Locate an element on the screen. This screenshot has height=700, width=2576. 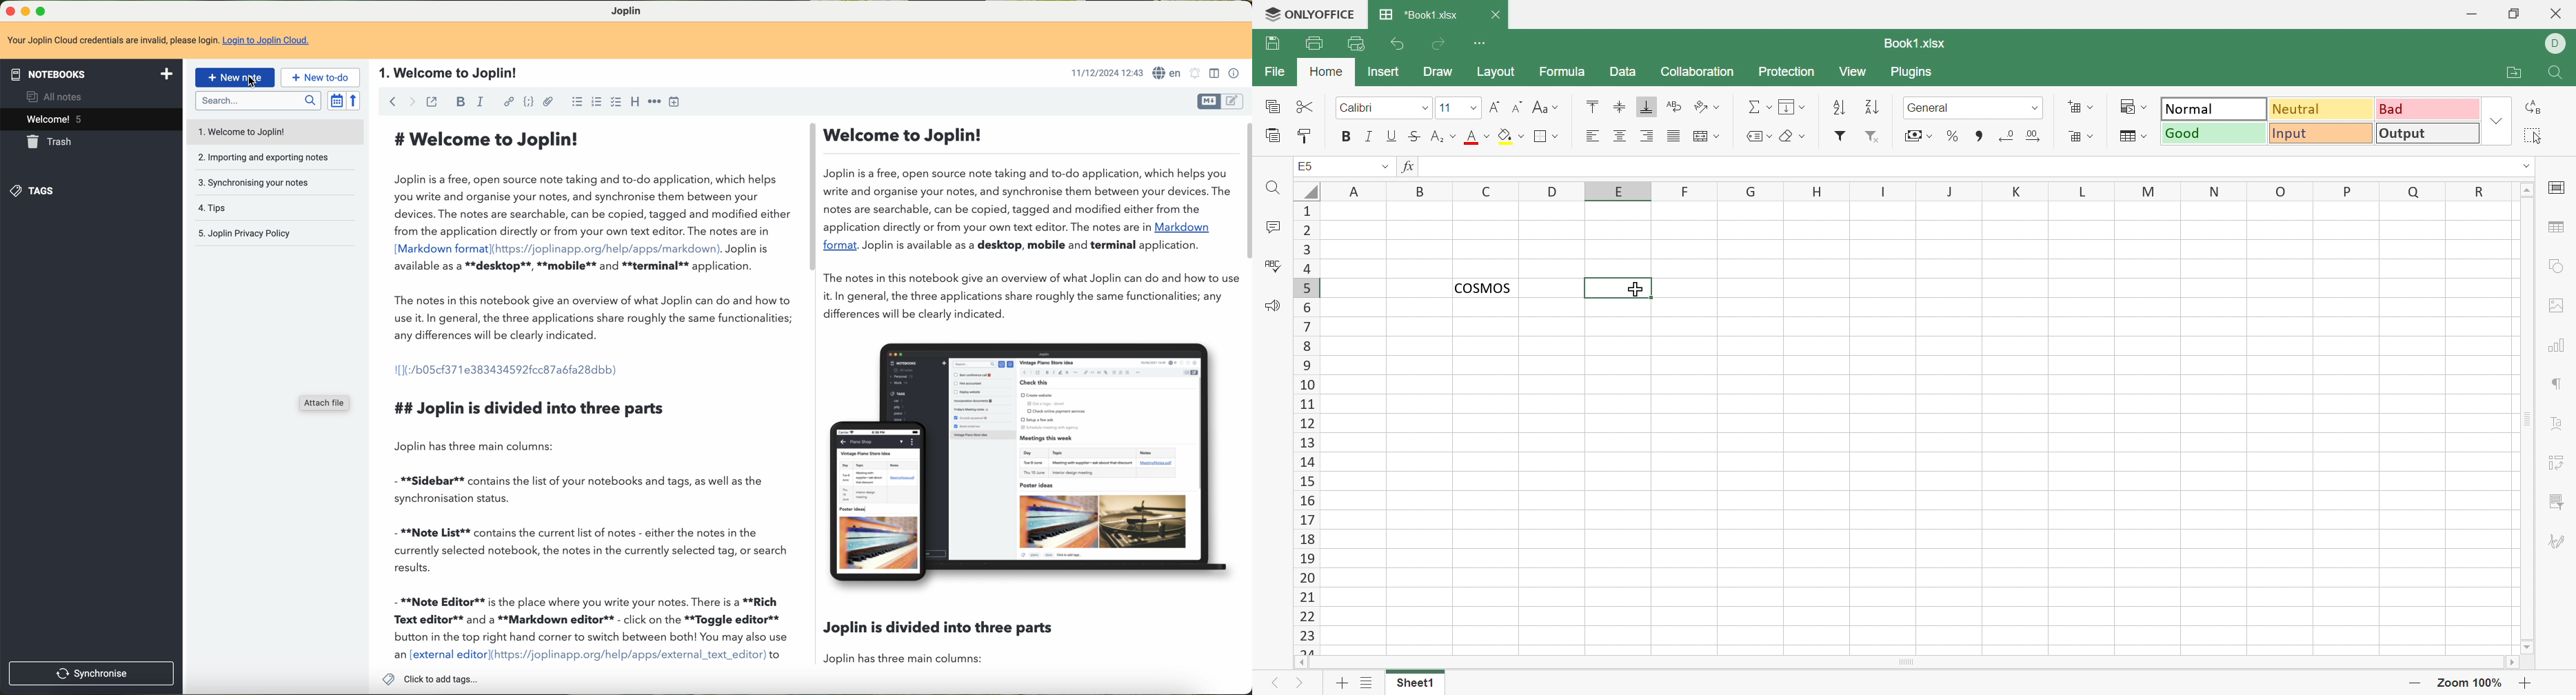
navigate back note is located at coordinates (393, 101).